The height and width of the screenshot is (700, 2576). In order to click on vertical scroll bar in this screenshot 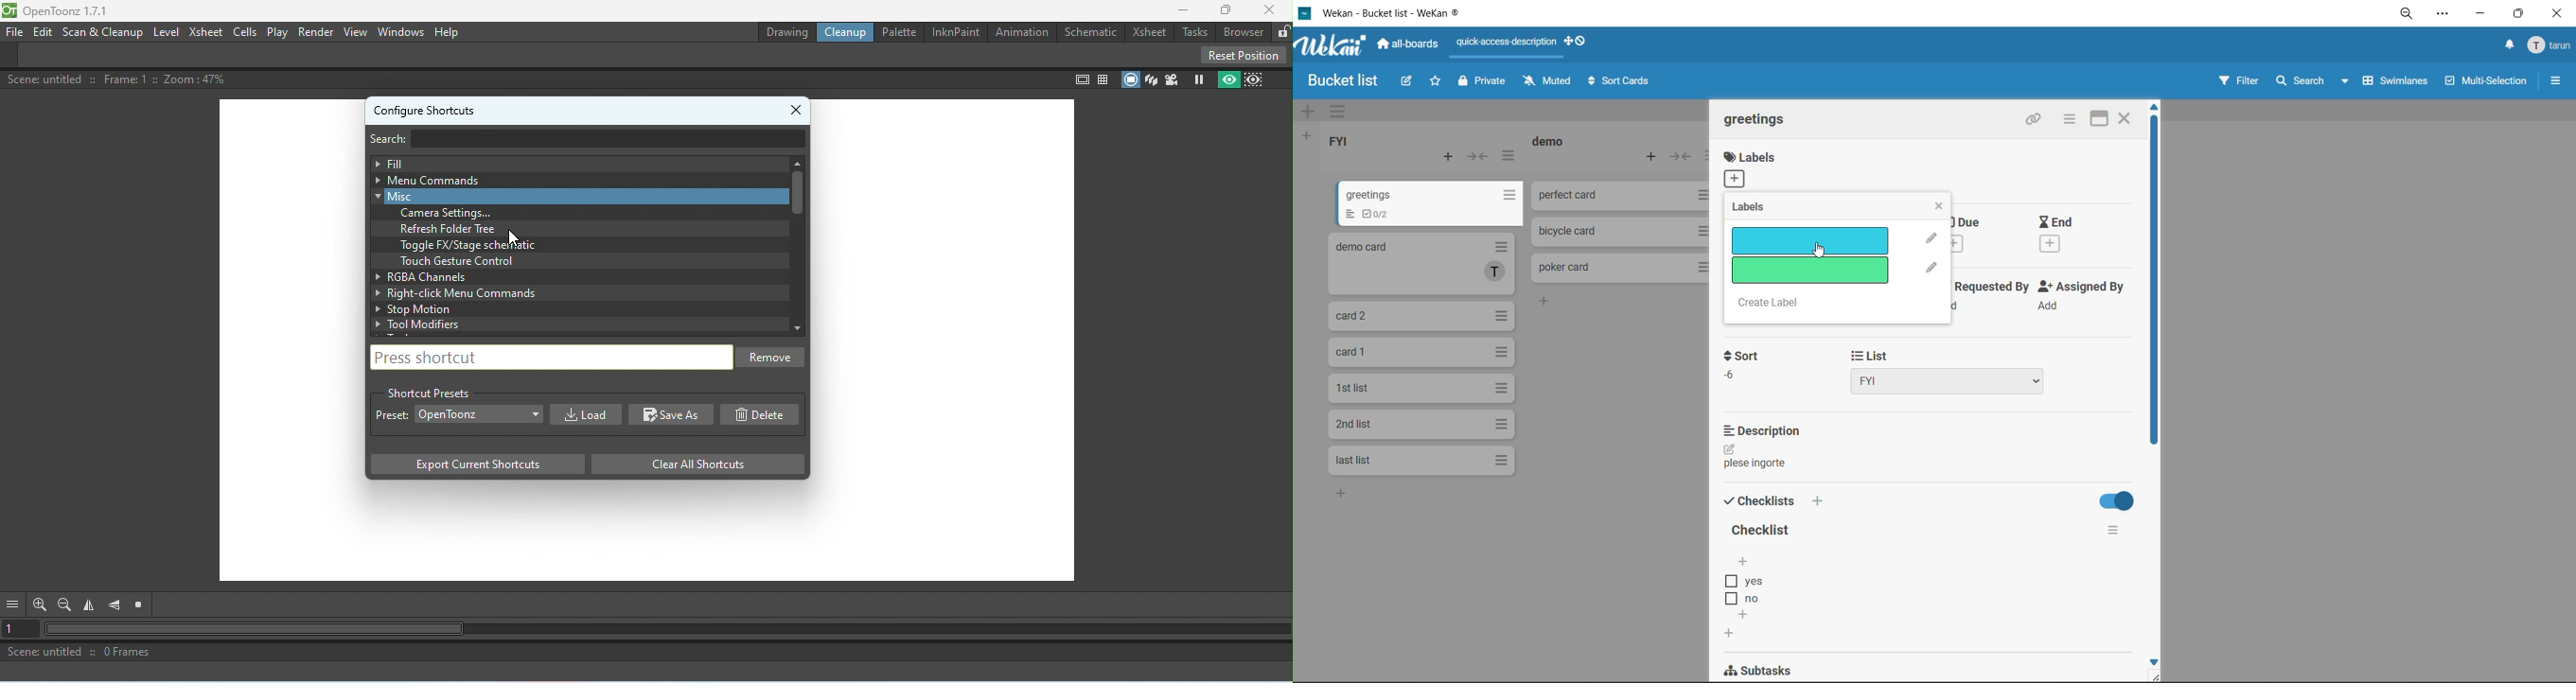, I will do `click(2155, 286)`.